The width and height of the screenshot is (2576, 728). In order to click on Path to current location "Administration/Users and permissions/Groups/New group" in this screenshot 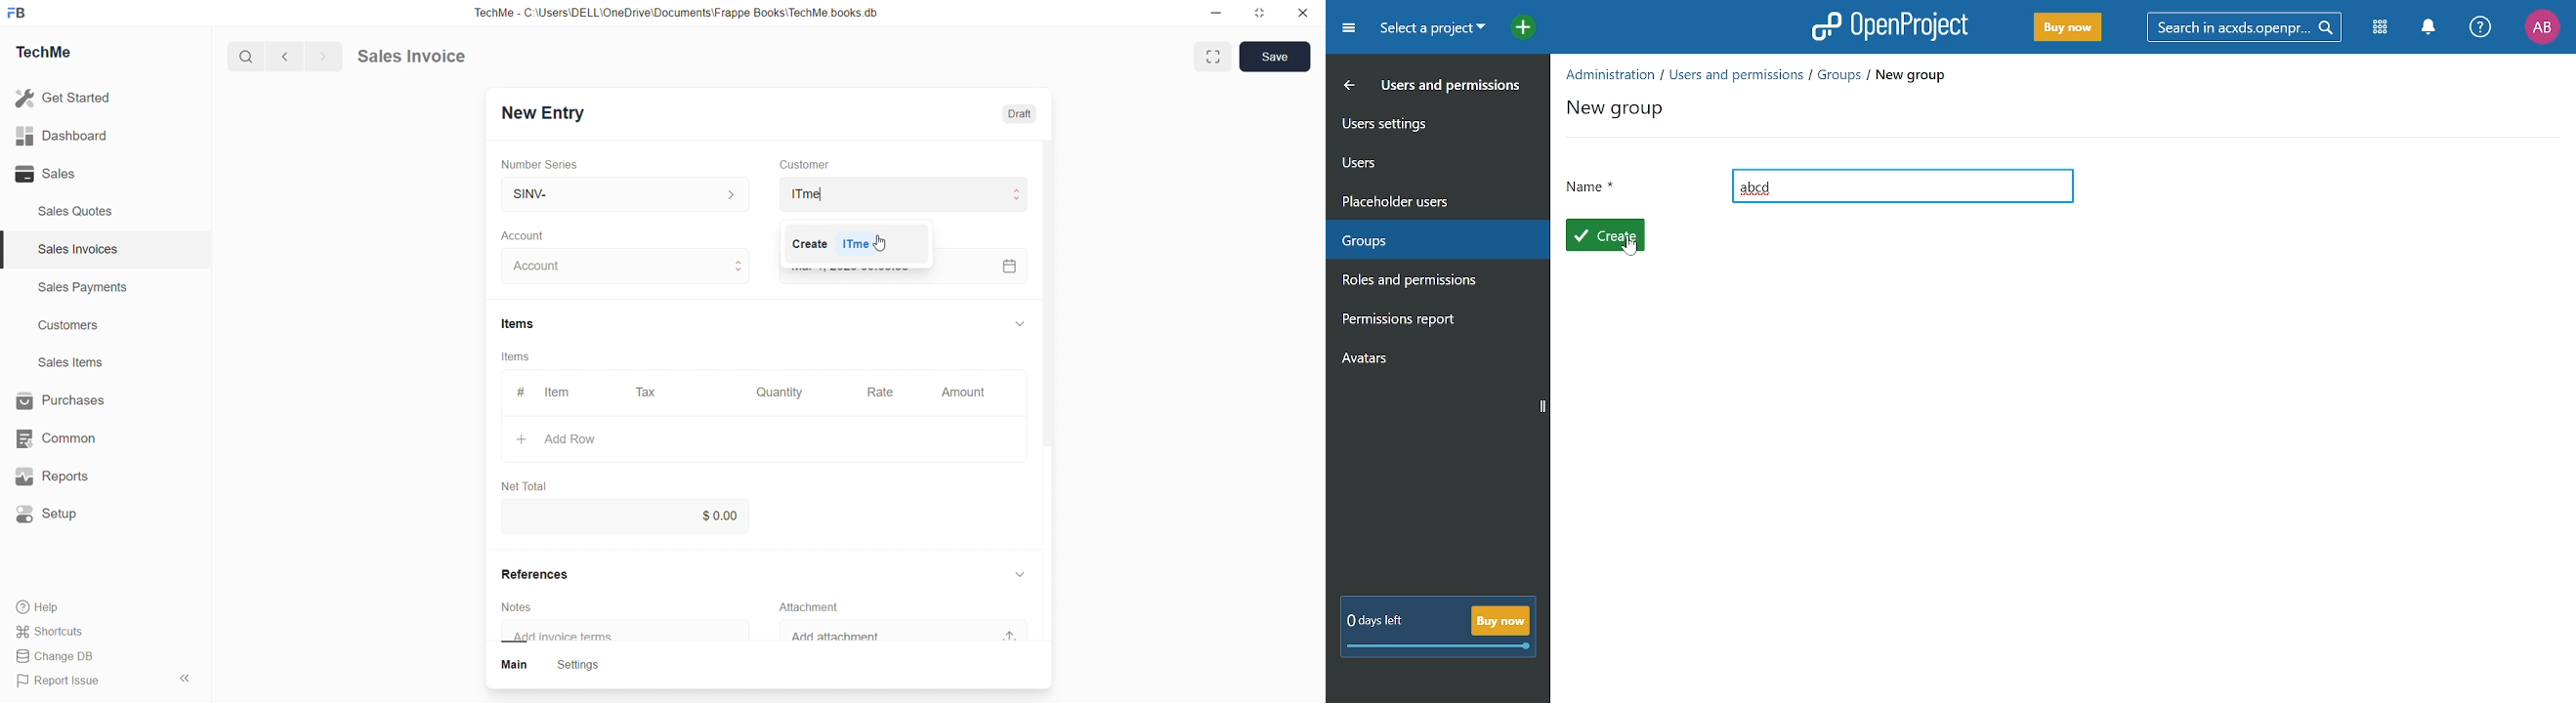, I will do `click(1757, 75)`.